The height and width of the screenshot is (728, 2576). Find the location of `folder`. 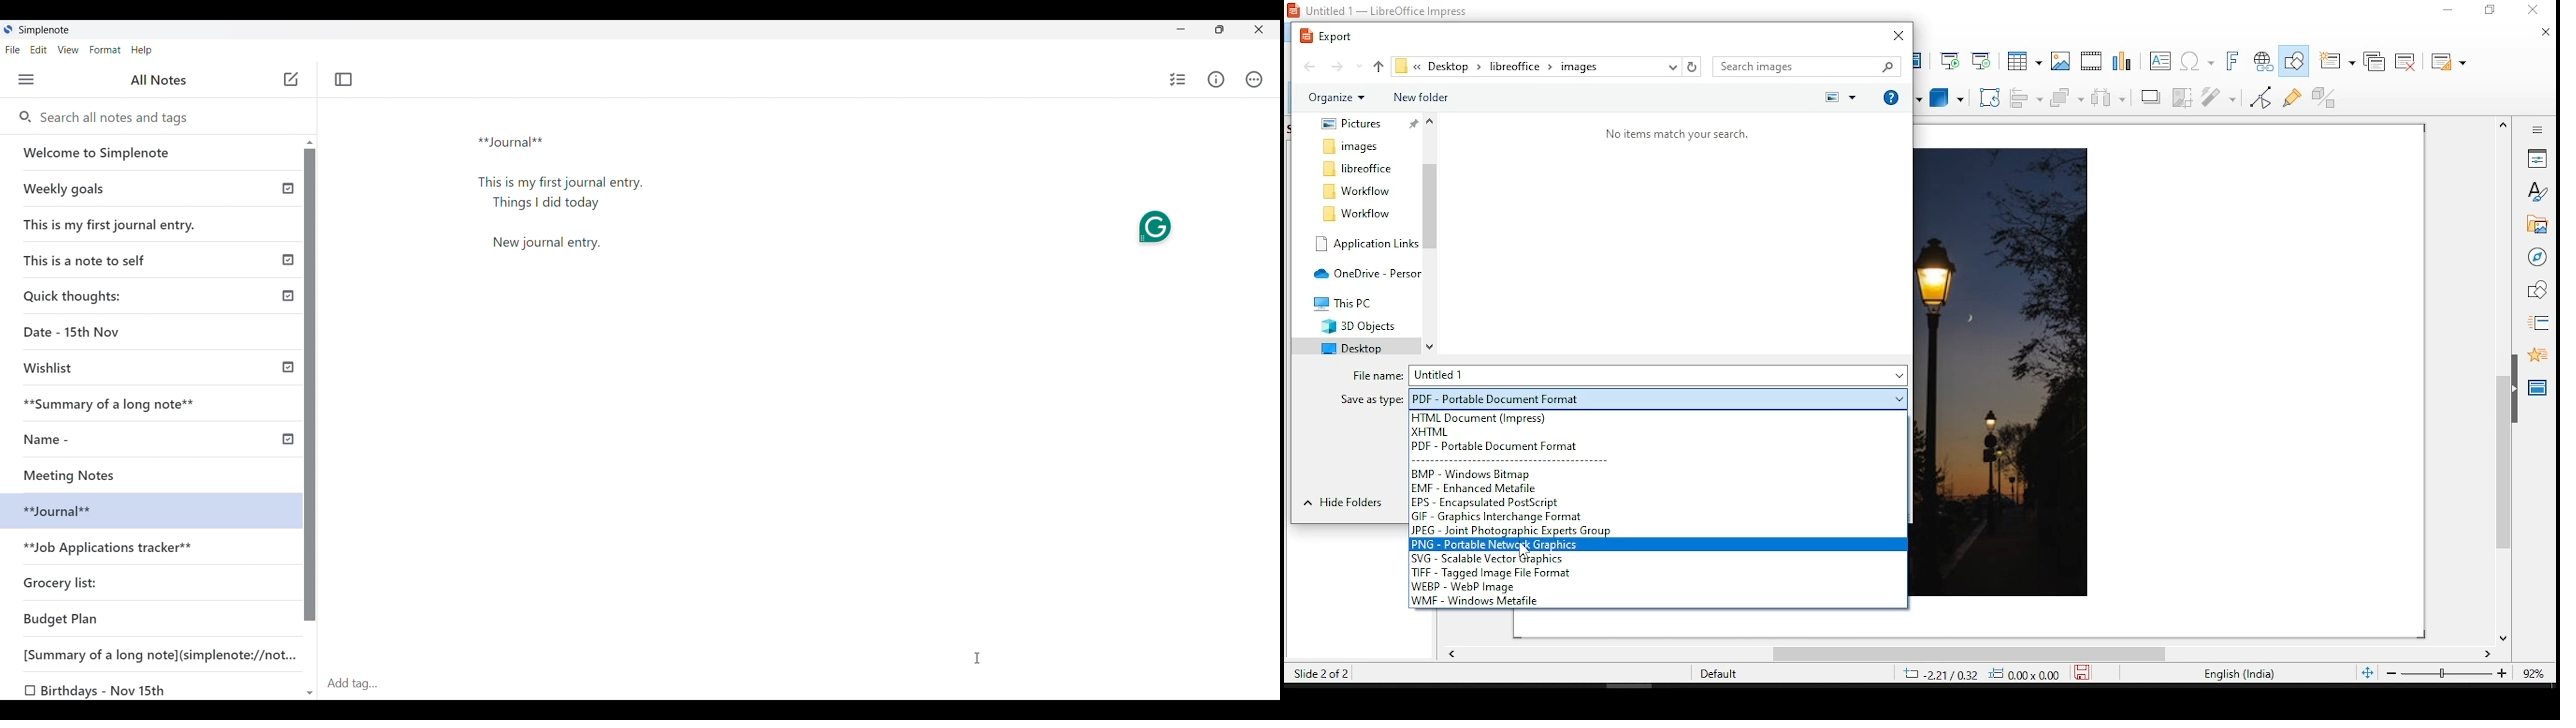

folder is located at coordinates (1366, 243).